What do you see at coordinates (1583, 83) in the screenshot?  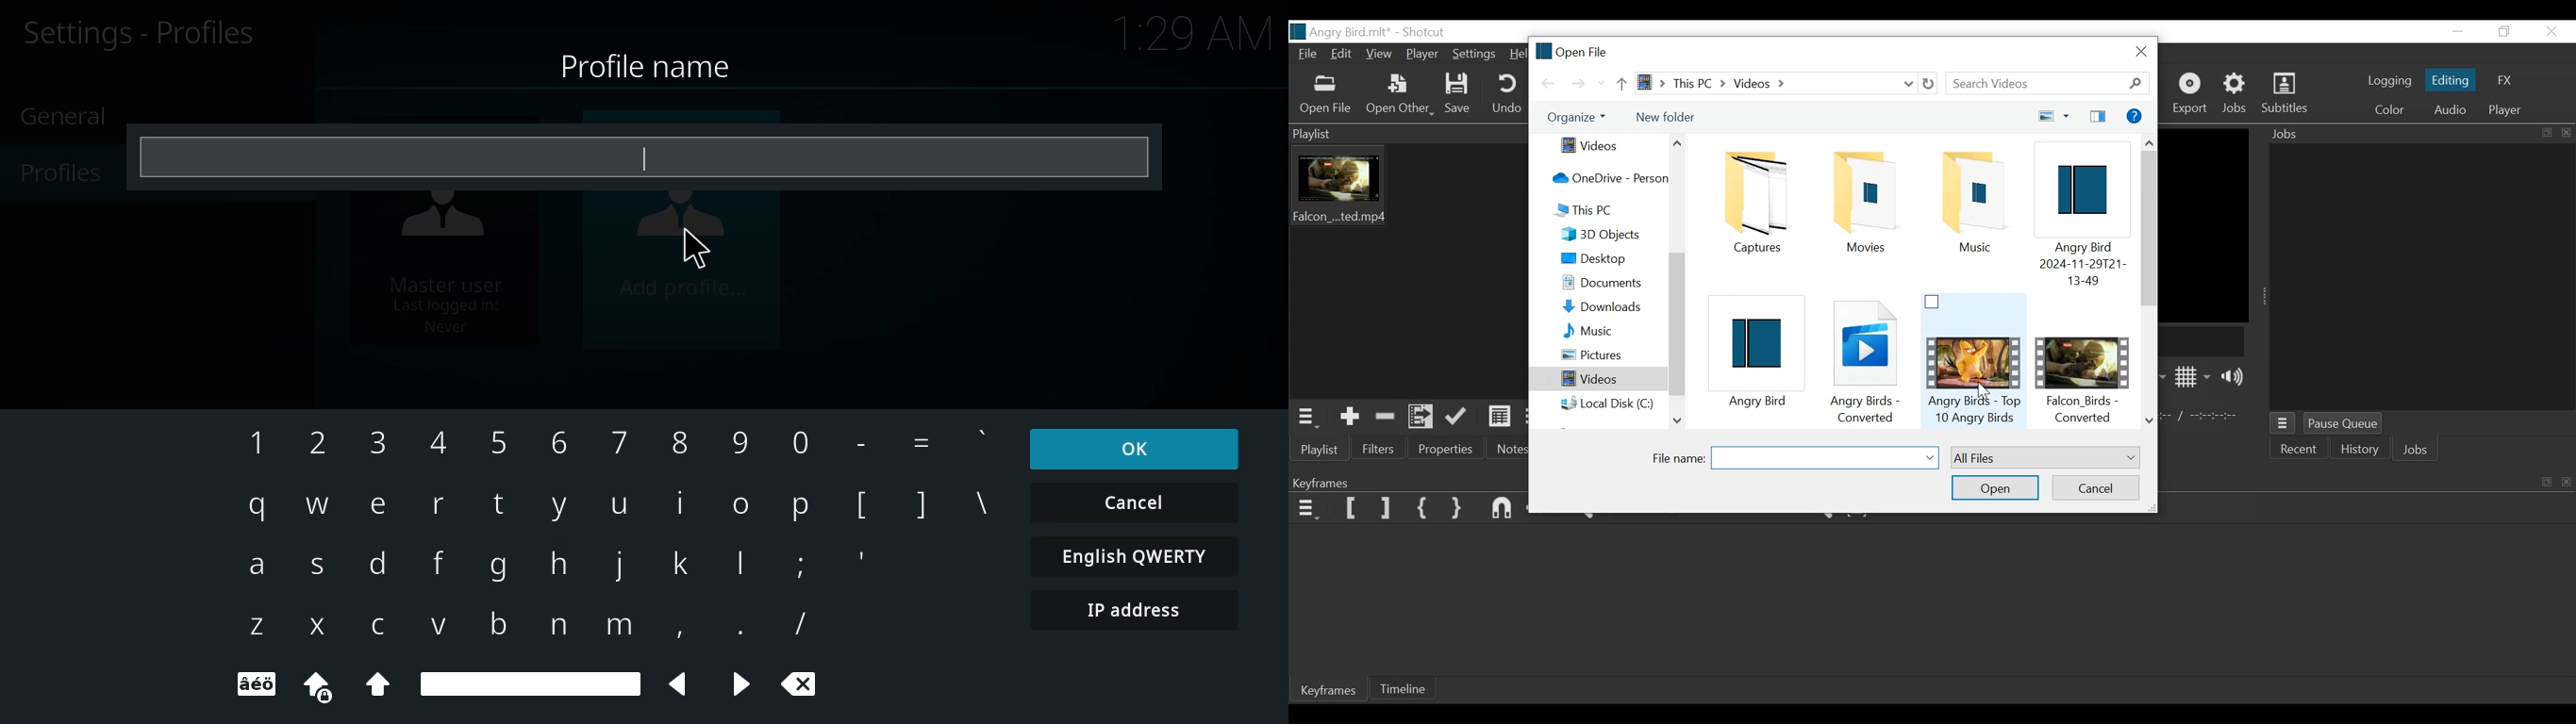 I see `Go Forward` at bounding box center [1583, 83].